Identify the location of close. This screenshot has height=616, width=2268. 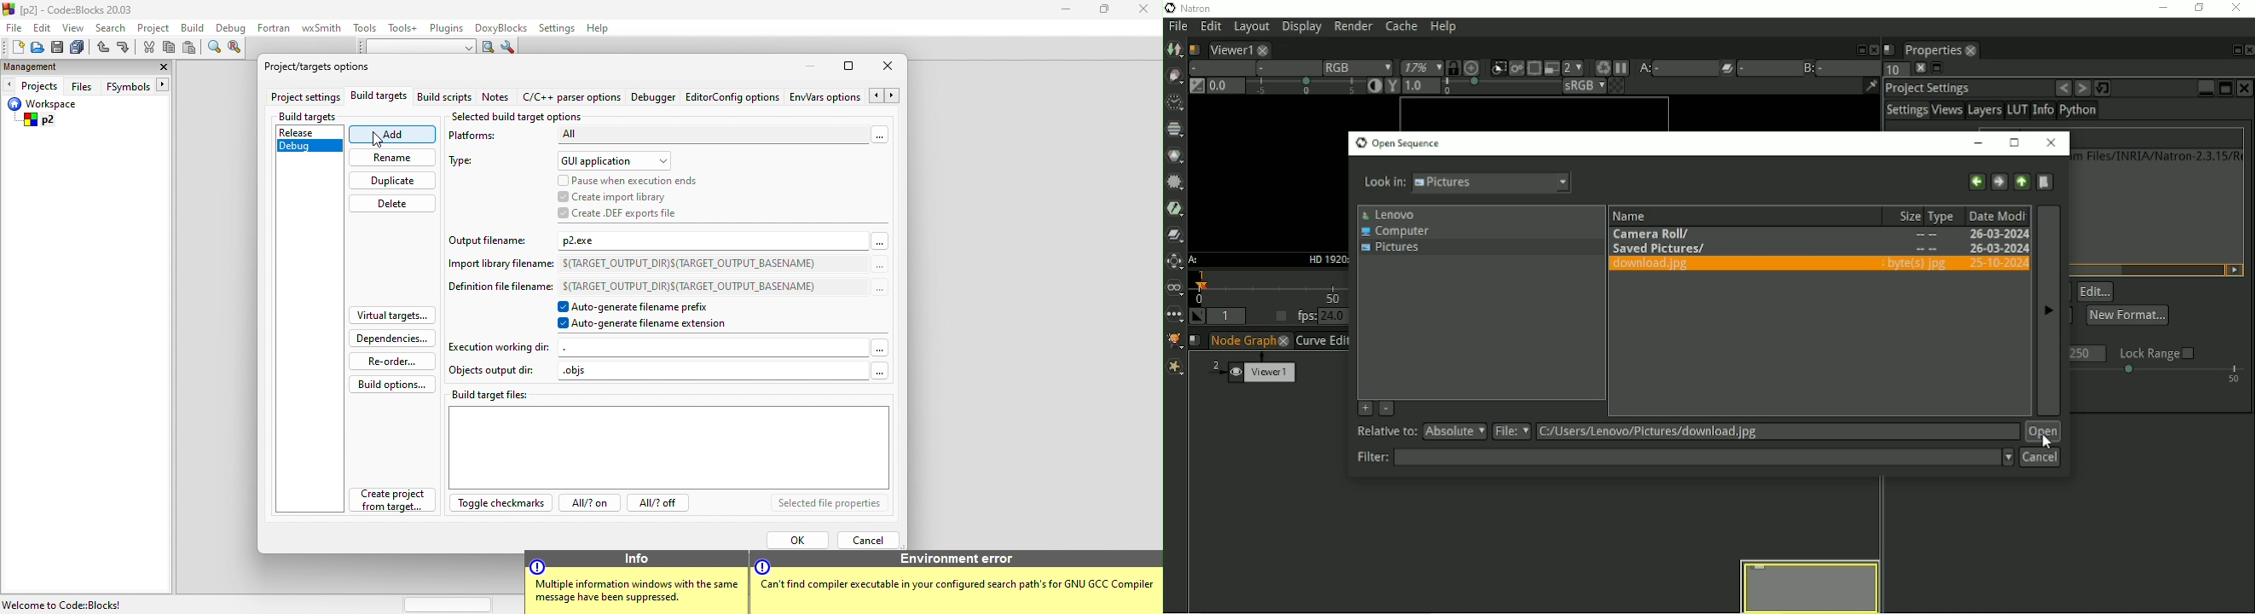
(1147, 12).